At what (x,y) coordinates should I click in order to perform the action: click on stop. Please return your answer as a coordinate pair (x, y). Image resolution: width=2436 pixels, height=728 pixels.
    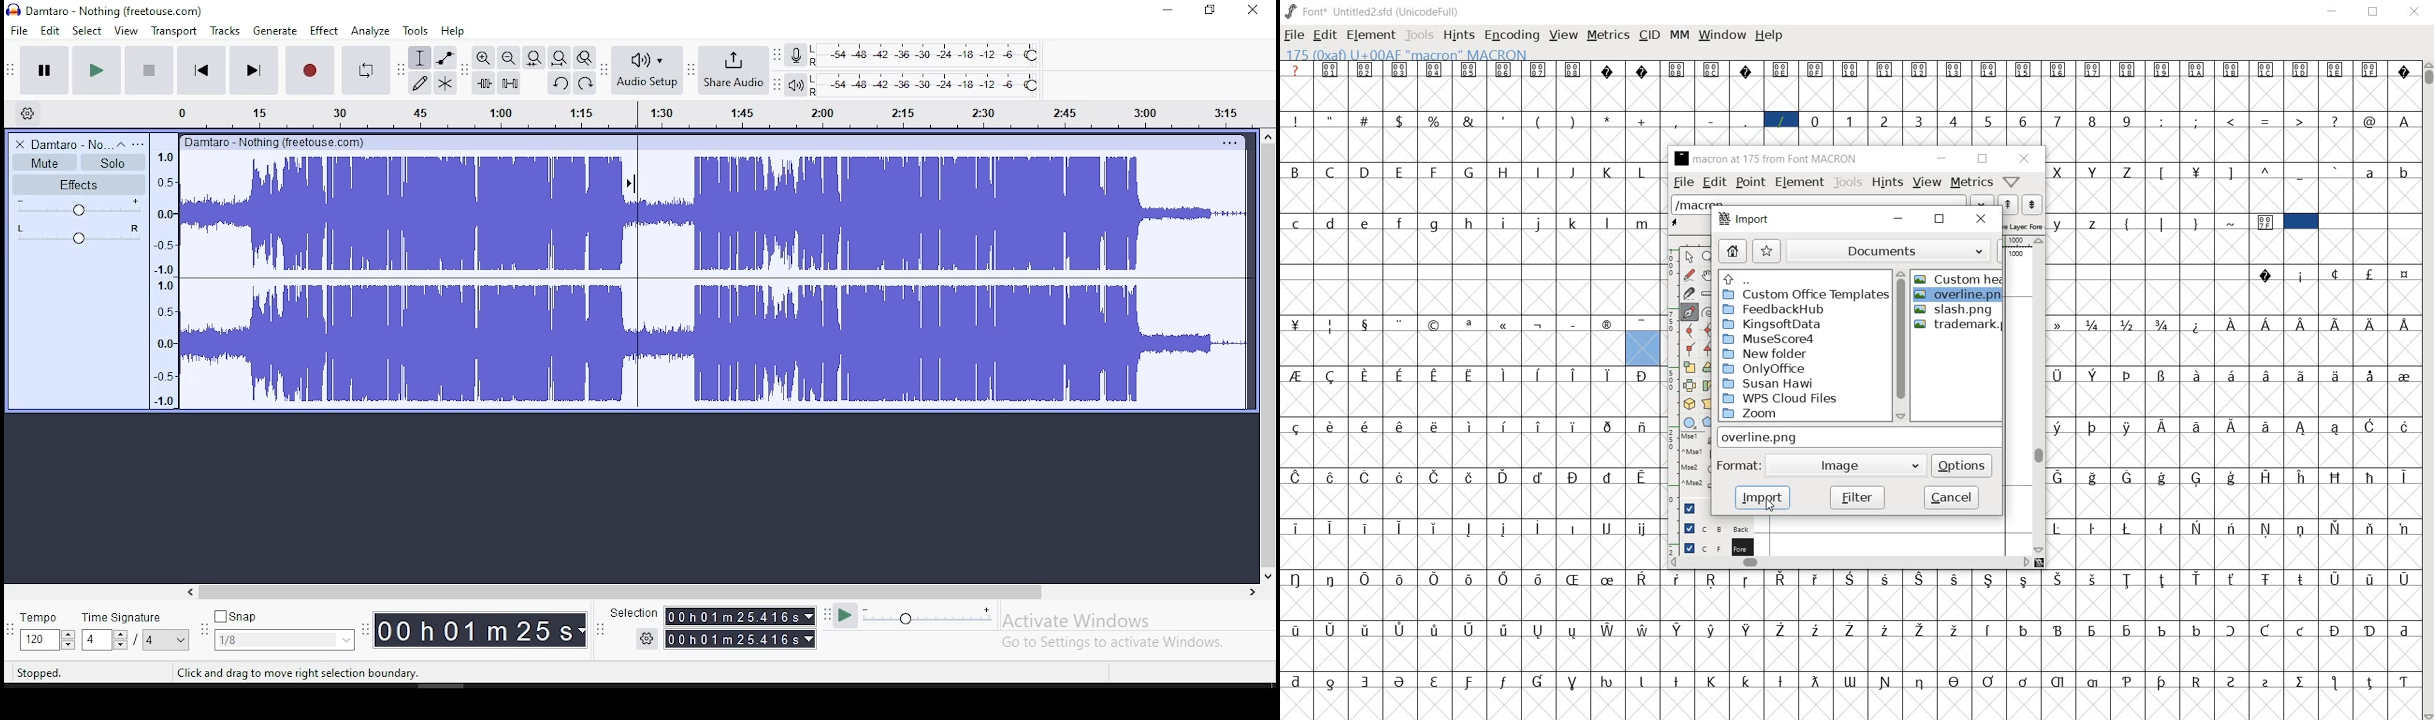
    Looking at the image, I should click on (148, 69).